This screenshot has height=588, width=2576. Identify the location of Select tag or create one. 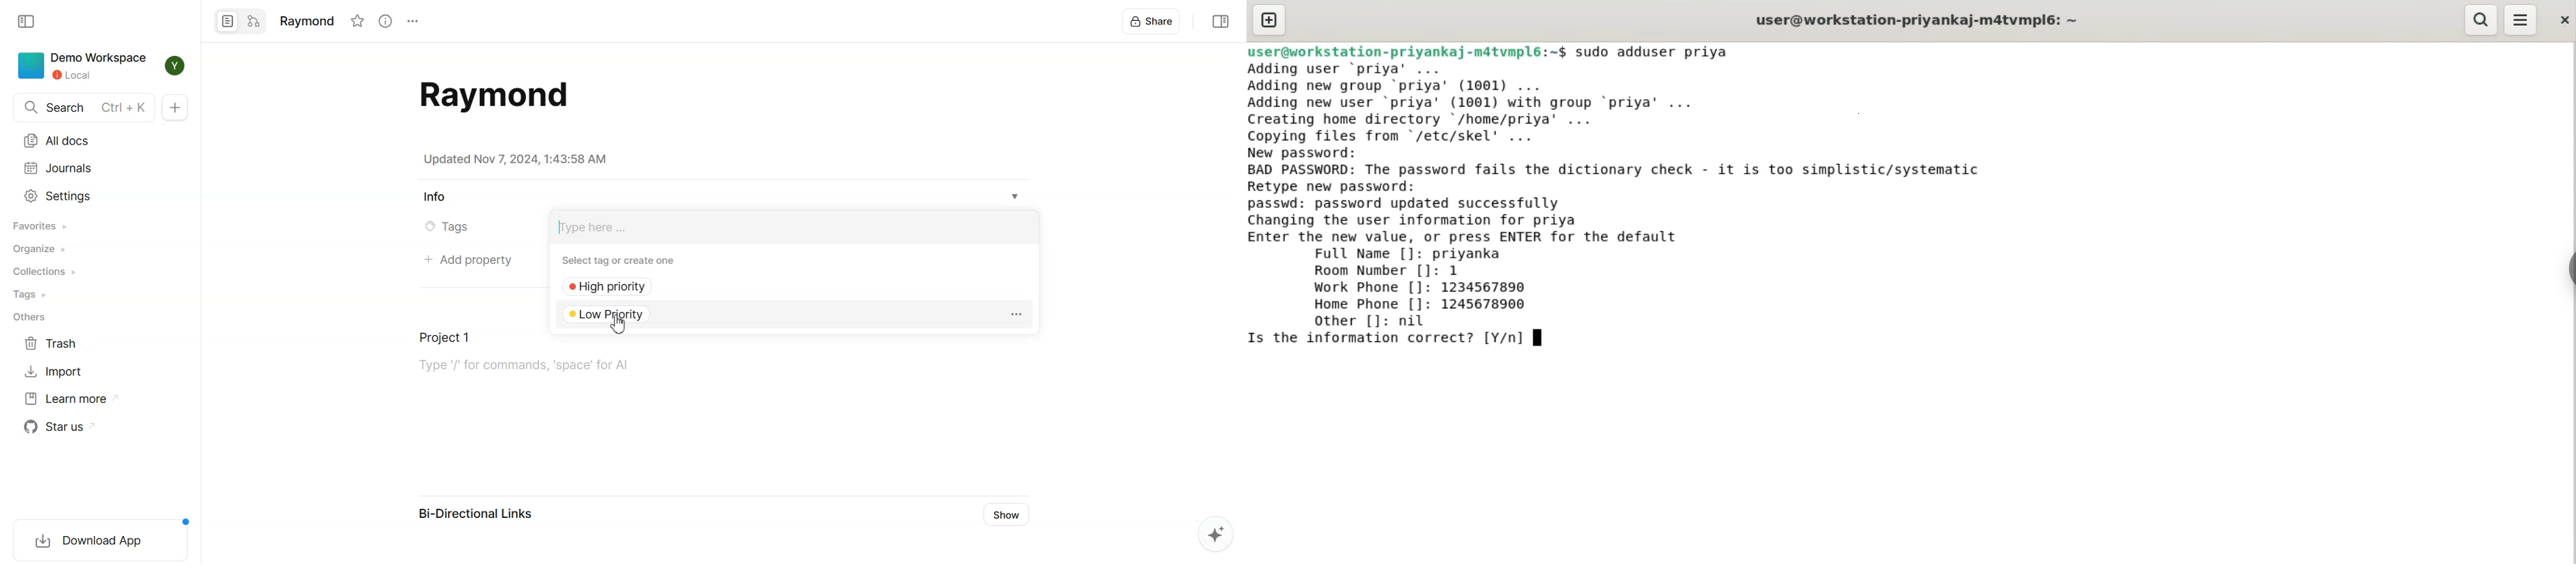
(623, 260).